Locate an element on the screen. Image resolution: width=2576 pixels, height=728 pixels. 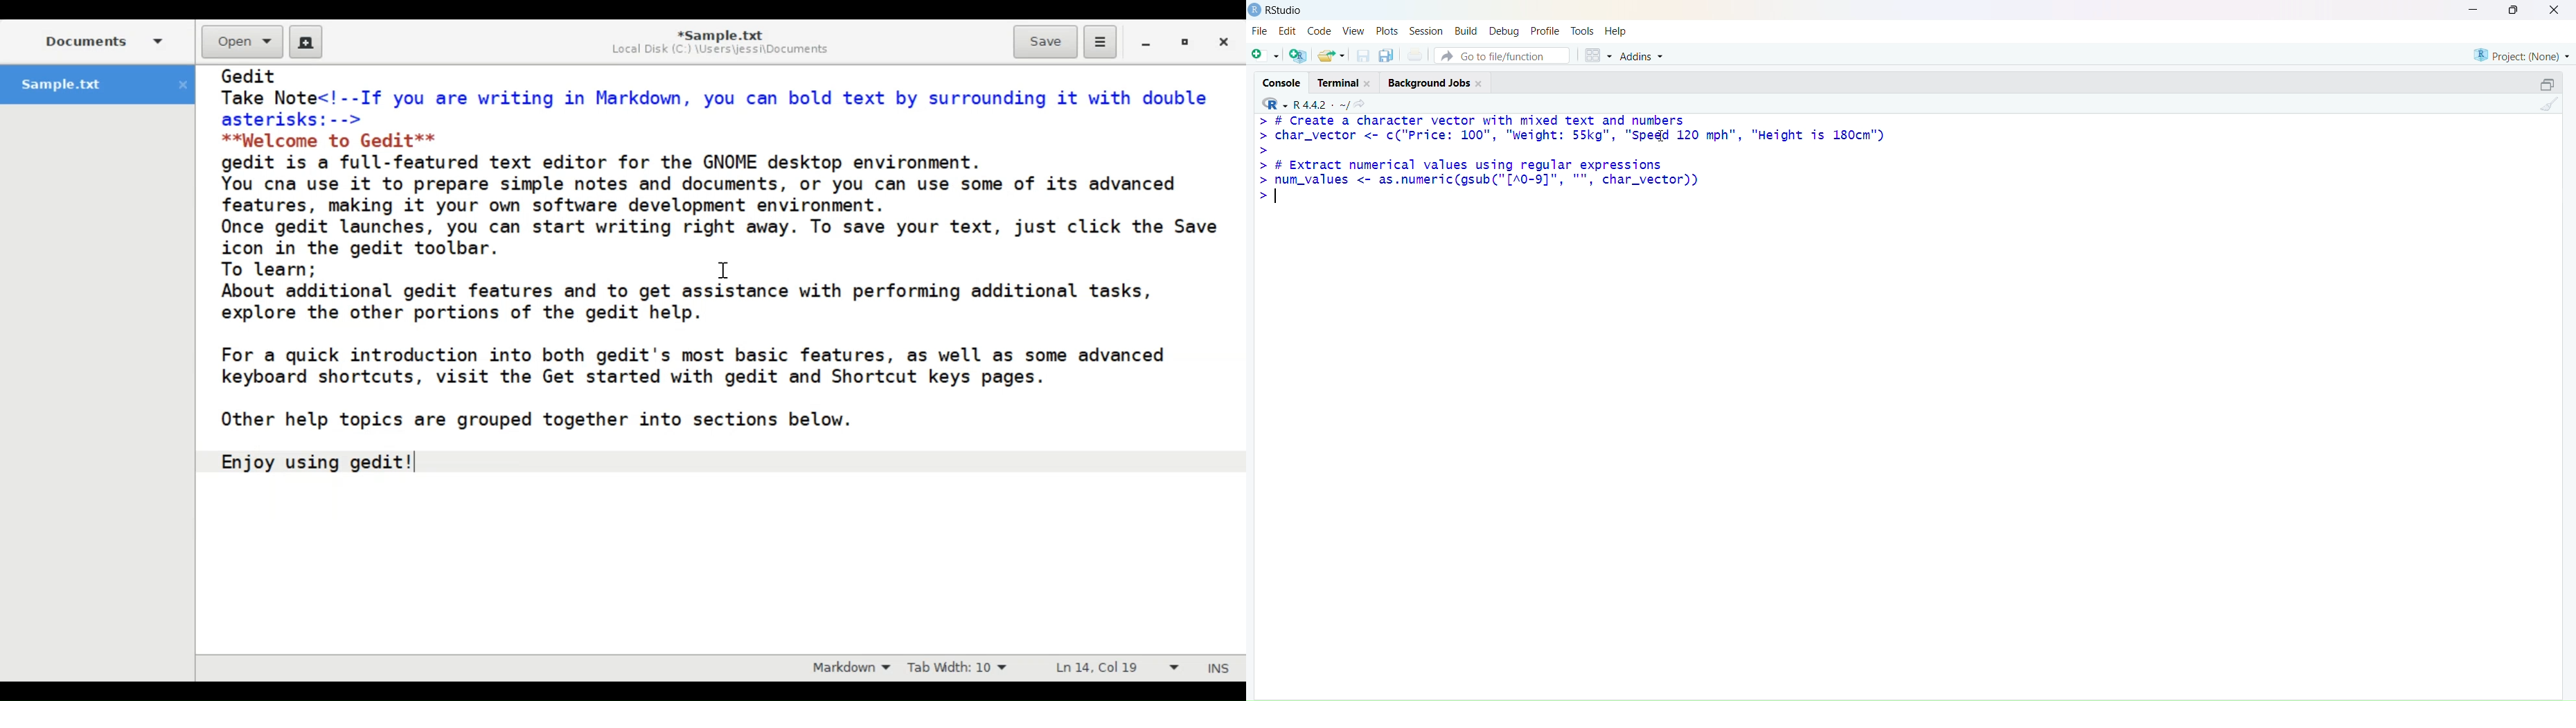
share as is located at coordinates (1332, 55).